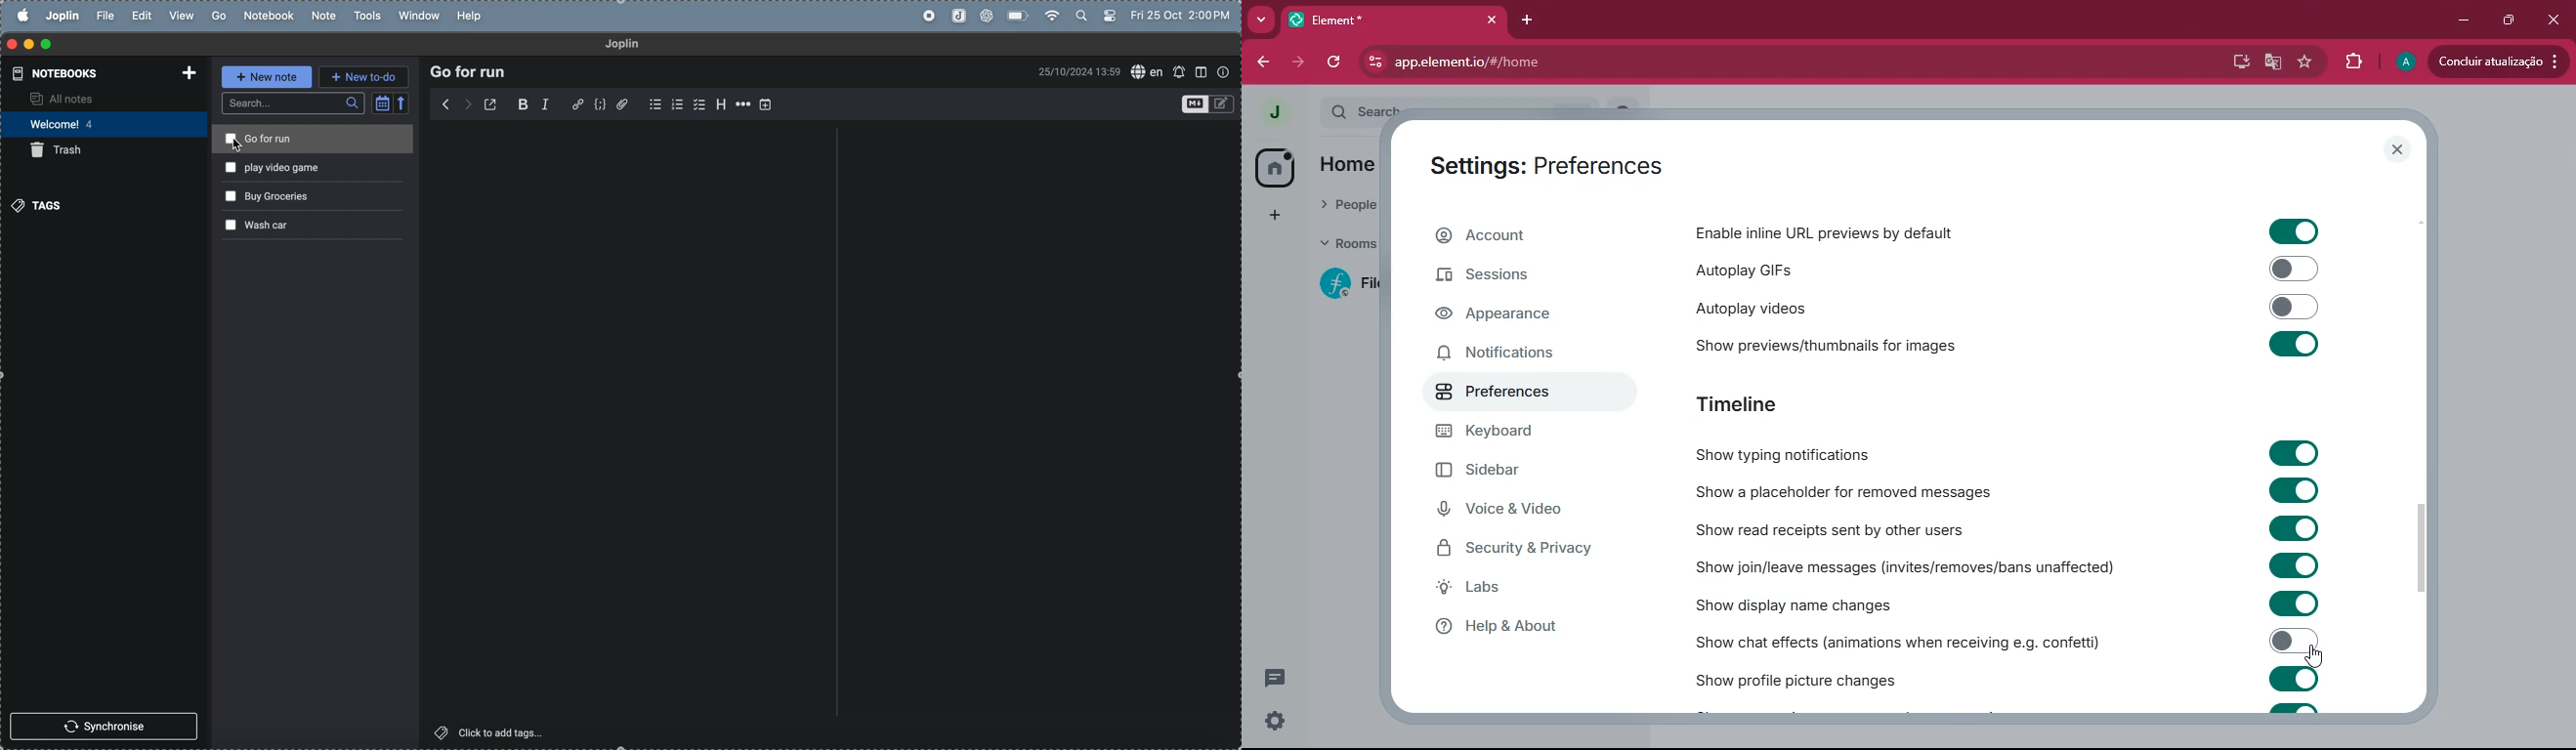 The image size is (2576, 756). Describe the element at coordinates (2302, 62) in the screenshot. I see `favourite` at that location.